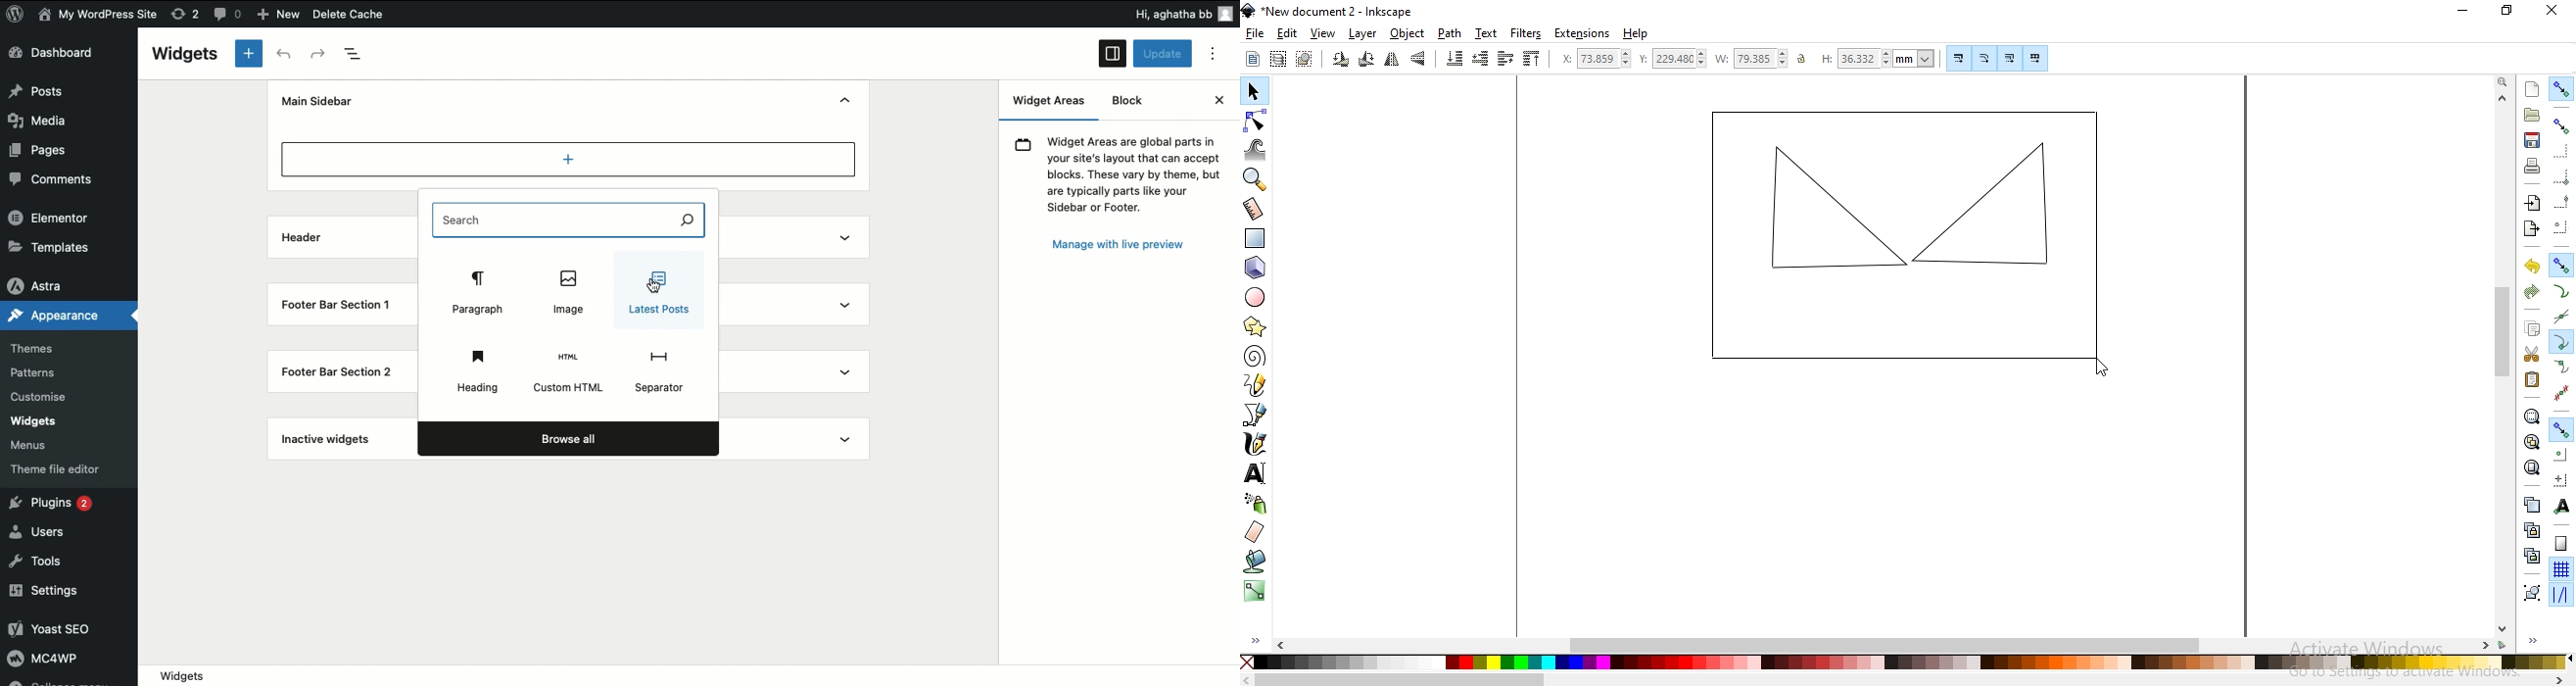 The image size is (2576, 700). I want to click on import a bitmap, so click(2532, 203).